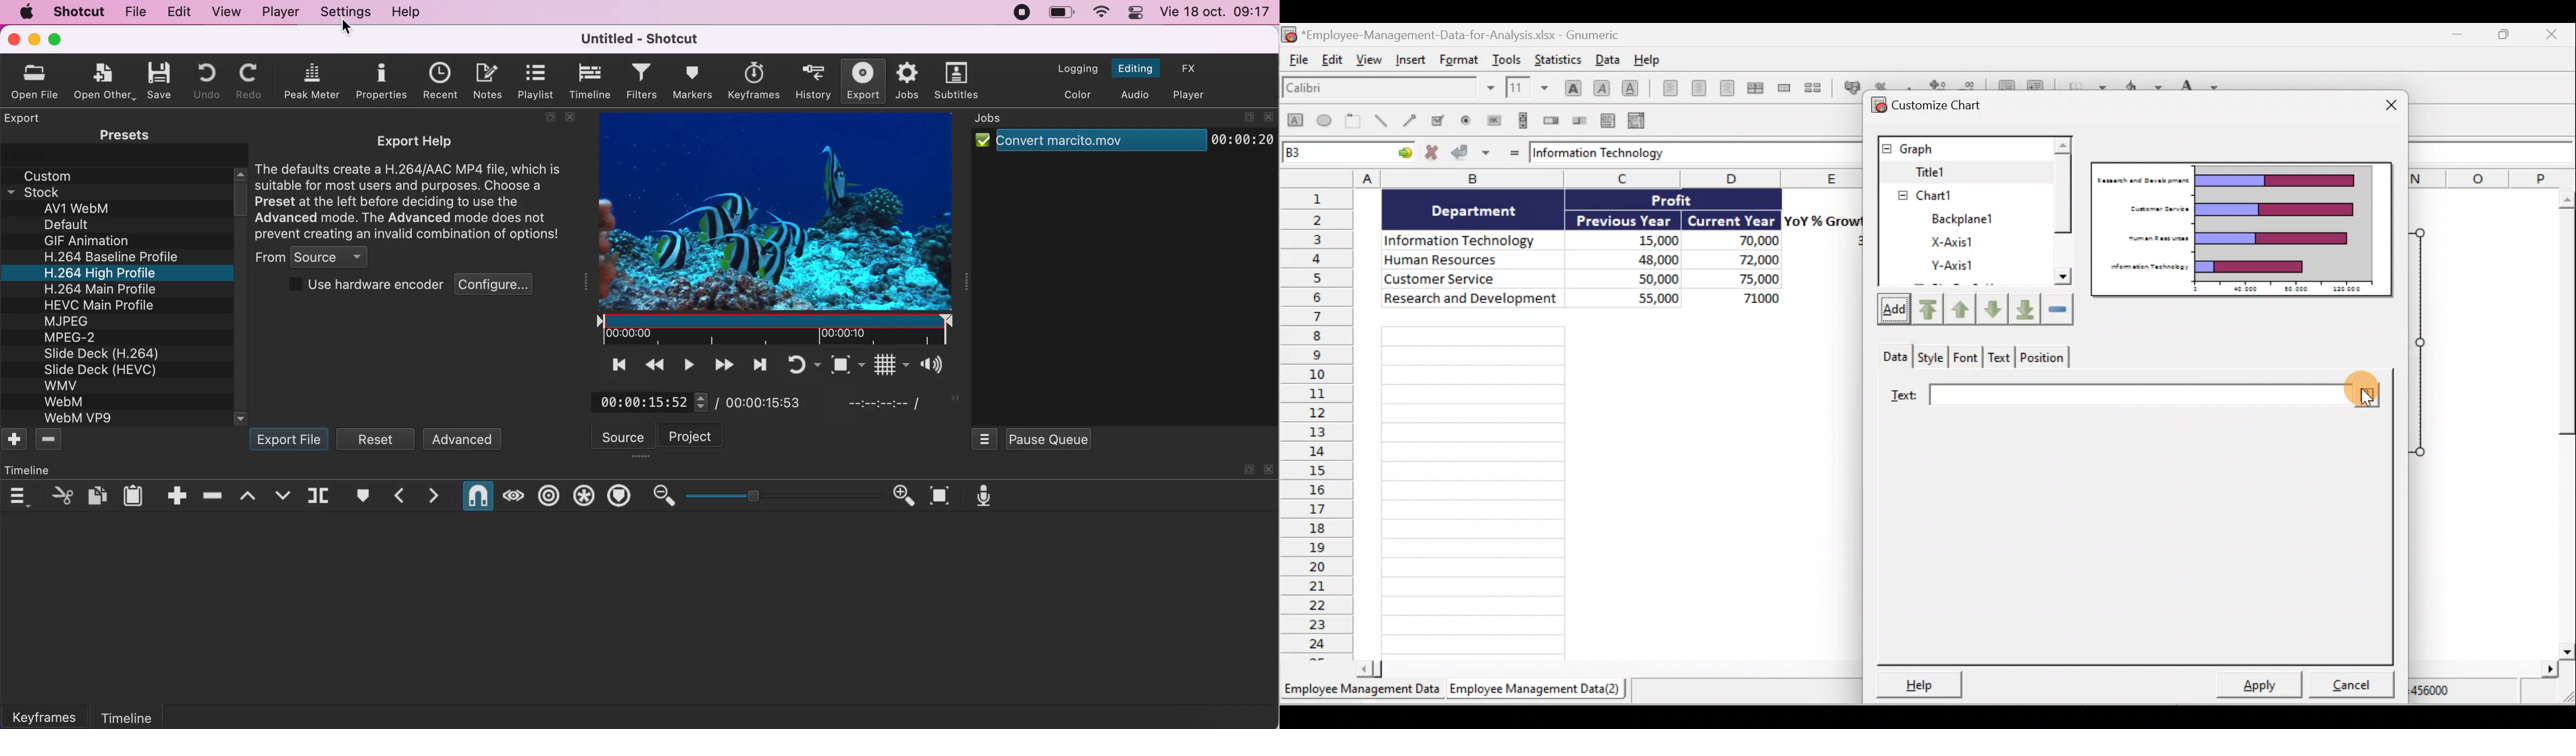 The image size is (2576, 756). What do you see at coordinates (1335, 63) in the screenshot?
I see `Edit` at bounding box center [1335, 63].